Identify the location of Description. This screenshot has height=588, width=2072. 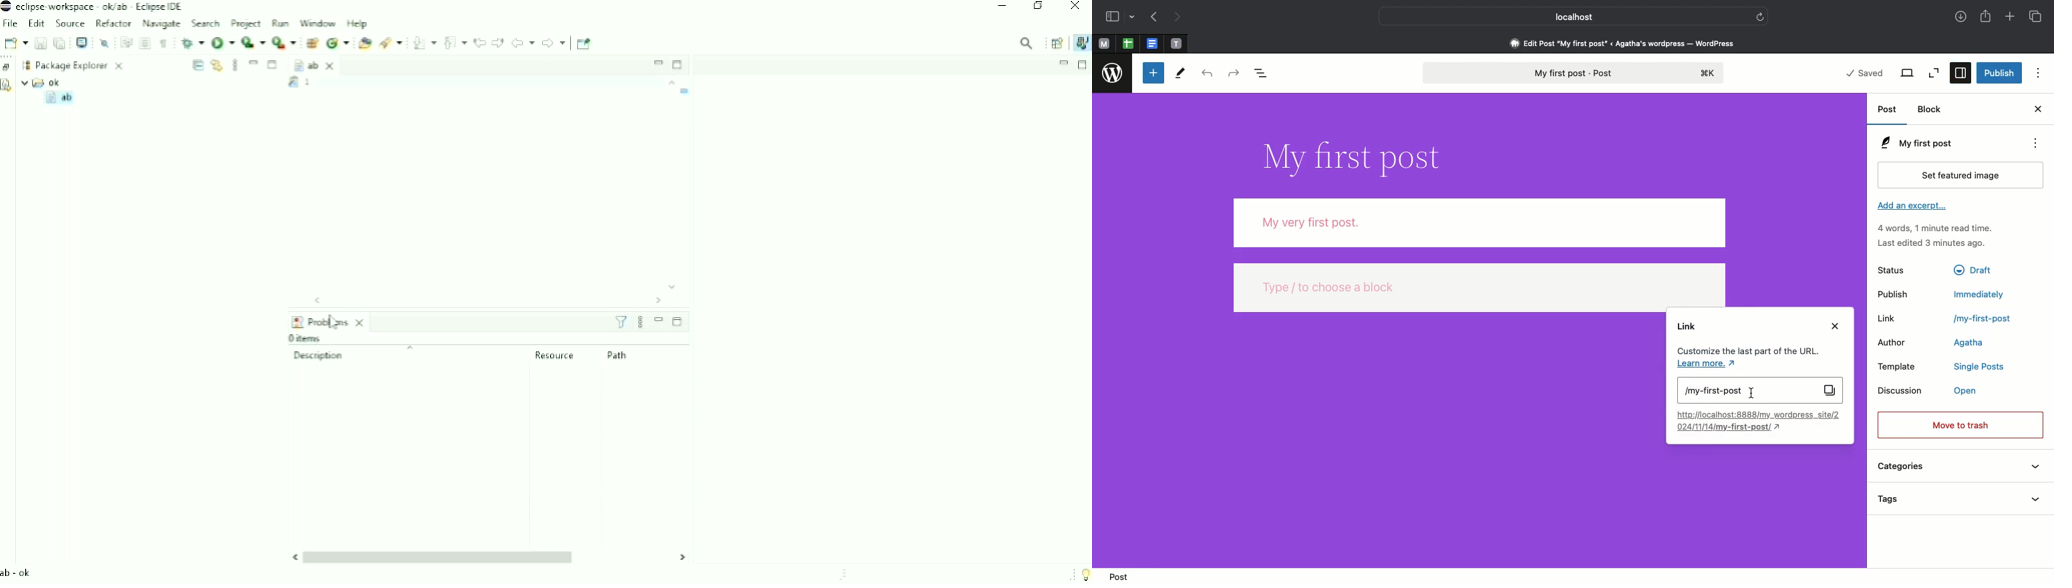
(375, 354).